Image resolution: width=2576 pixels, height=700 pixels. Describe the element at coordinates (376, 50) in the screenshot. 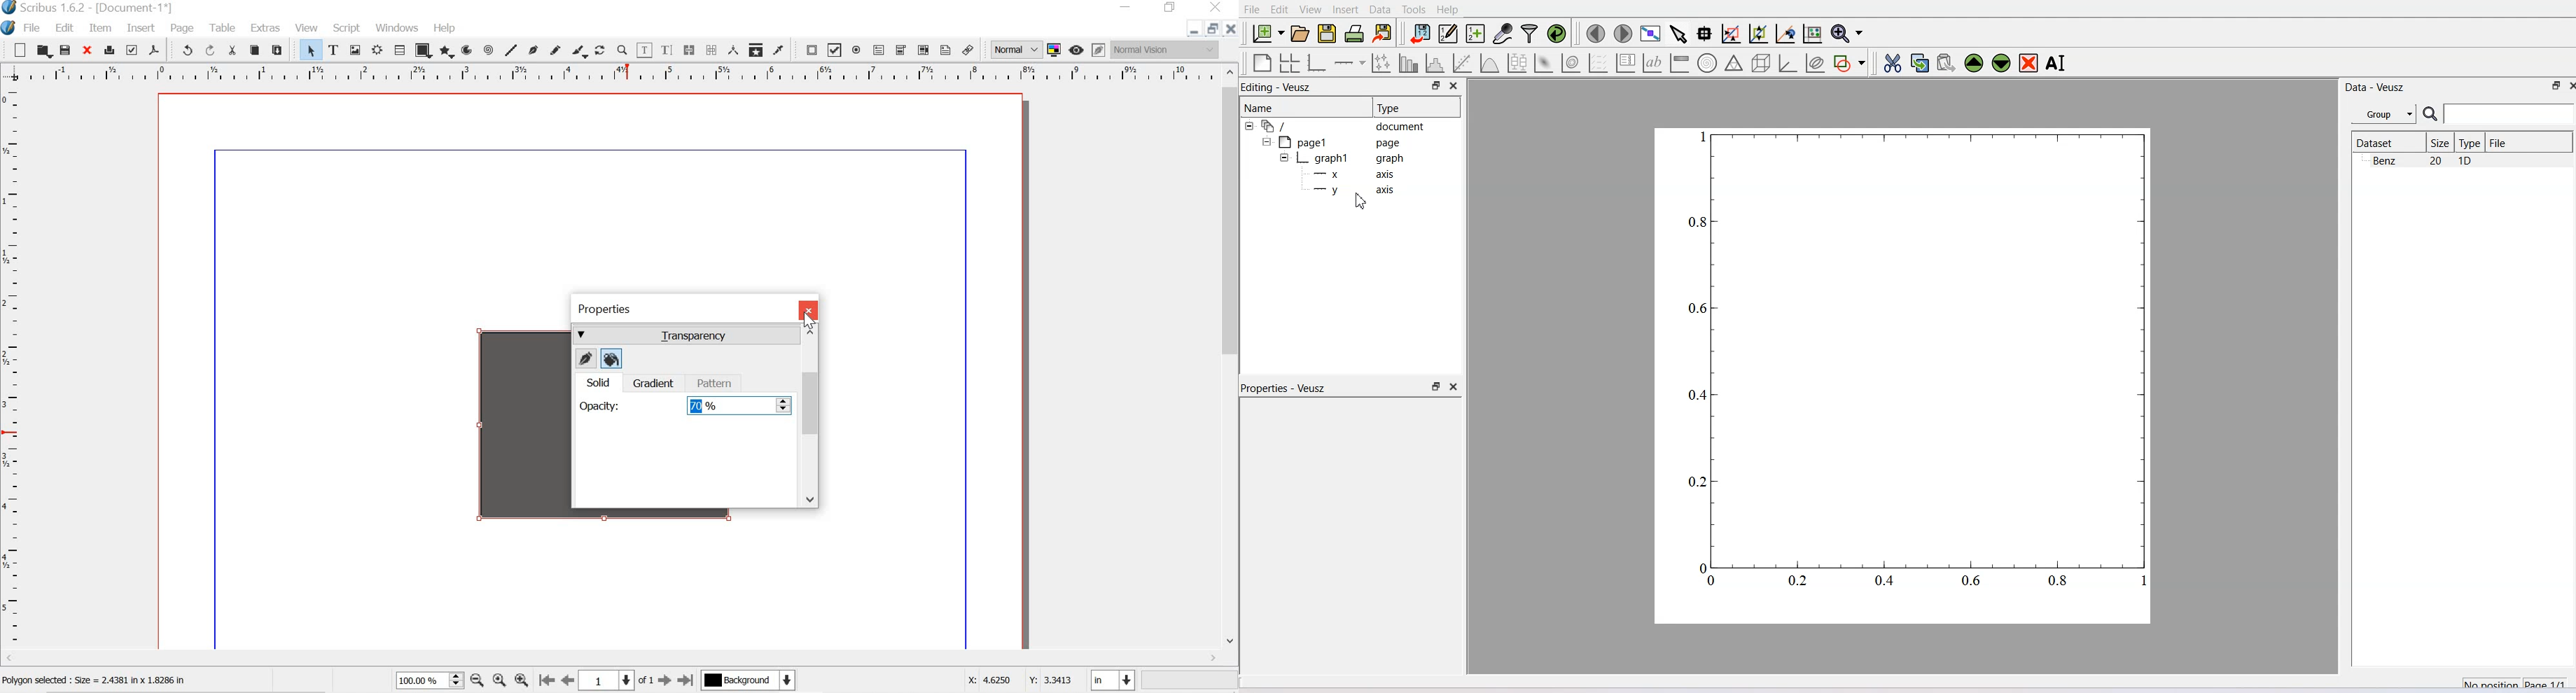

I see `Render frame` at that location.